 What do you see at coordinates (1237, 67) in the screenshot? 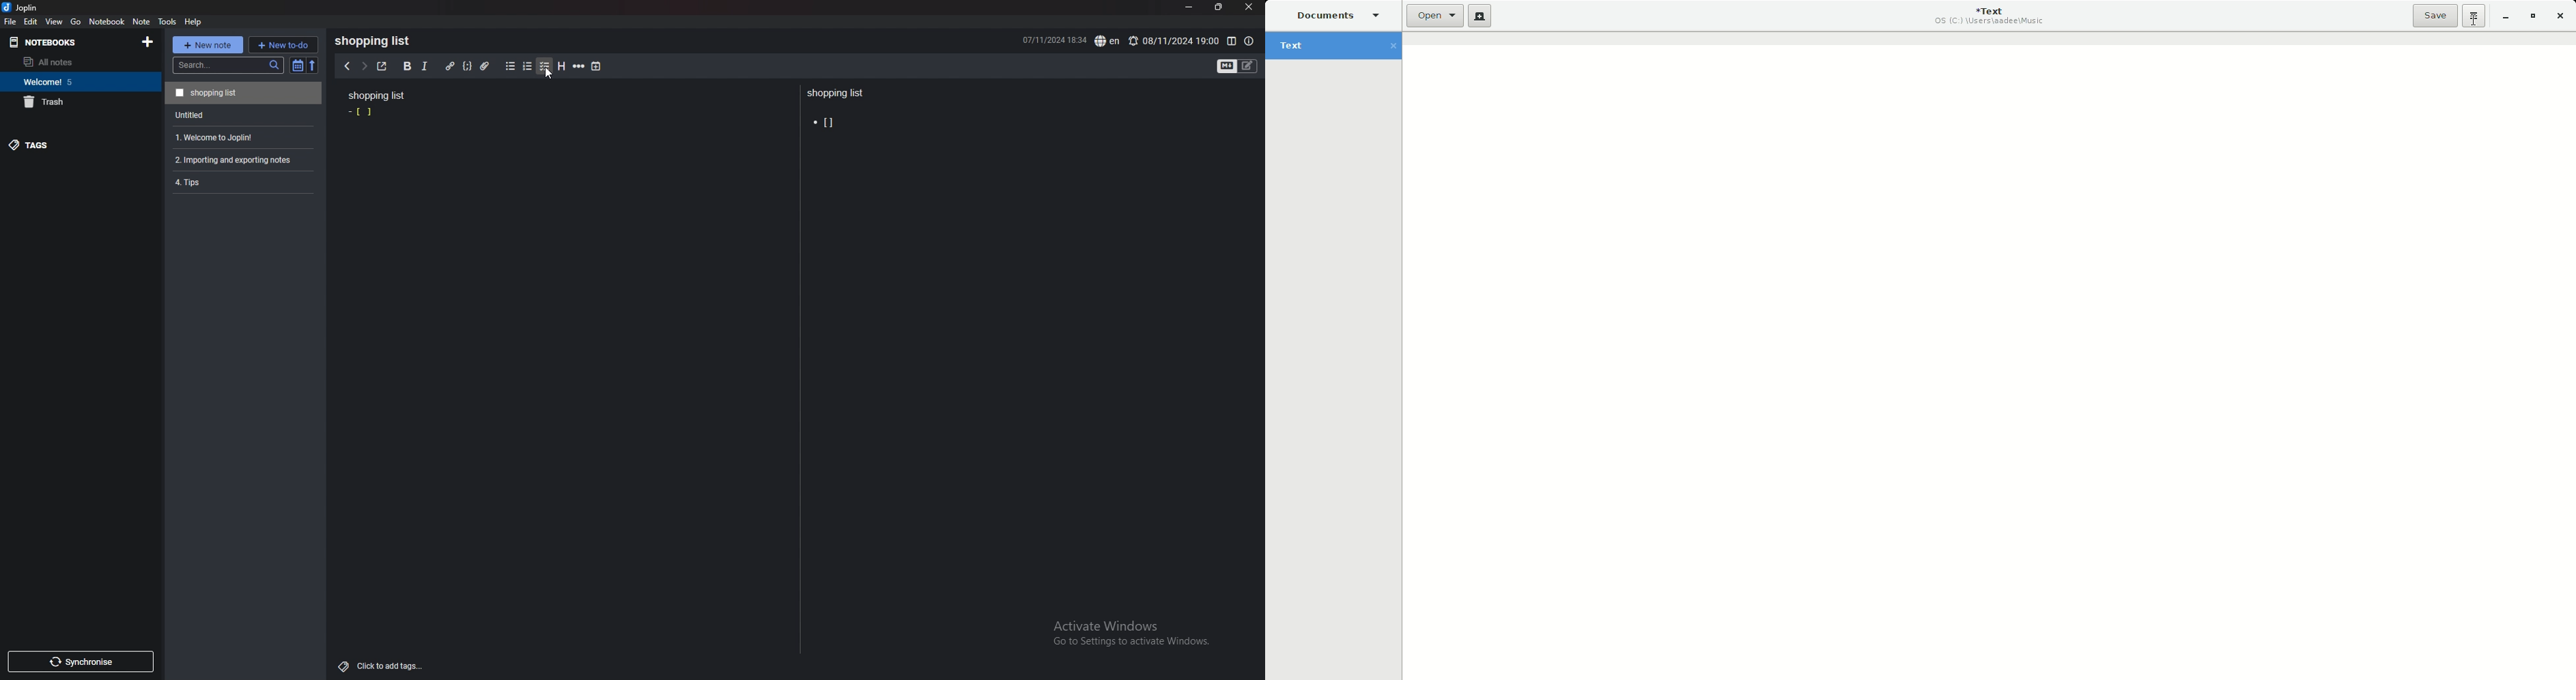
I see `toggle editors` at bounding box center [1237, 67].